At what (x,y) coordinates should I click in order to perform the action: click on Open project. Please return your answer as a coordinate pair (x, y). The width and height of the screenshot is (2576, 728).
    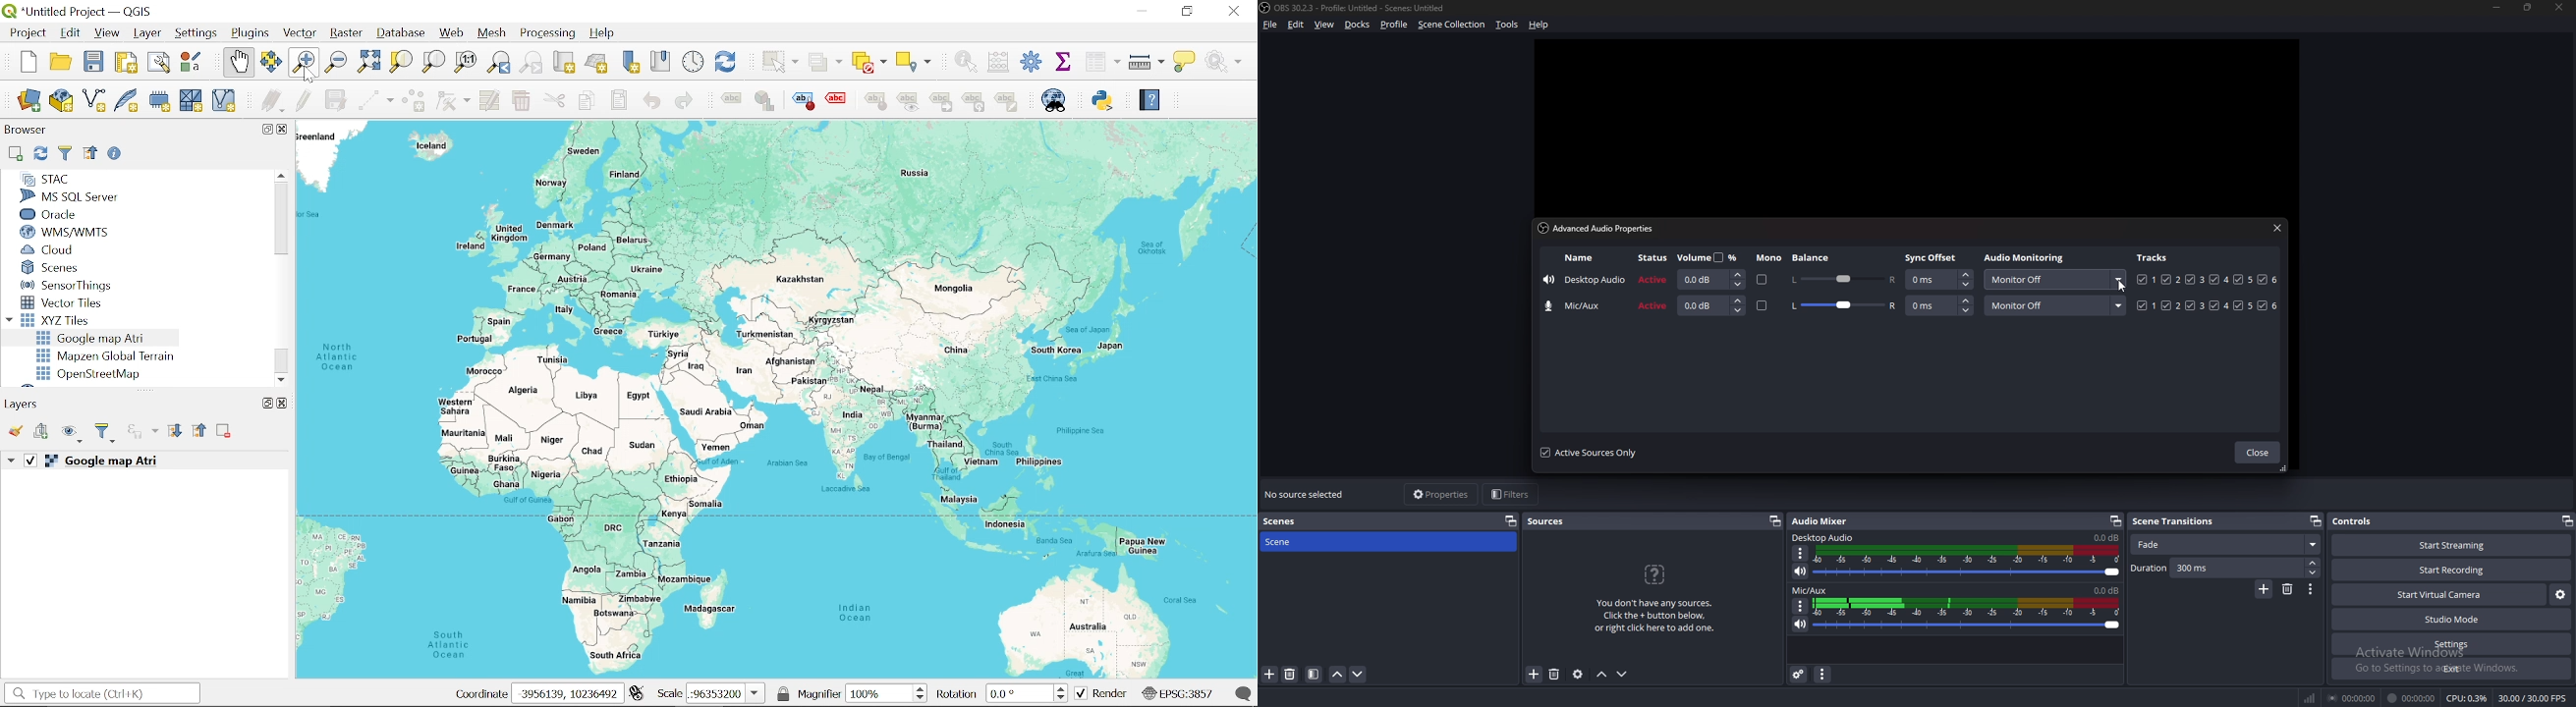
    Looking at the image, I should click on (63, 62).